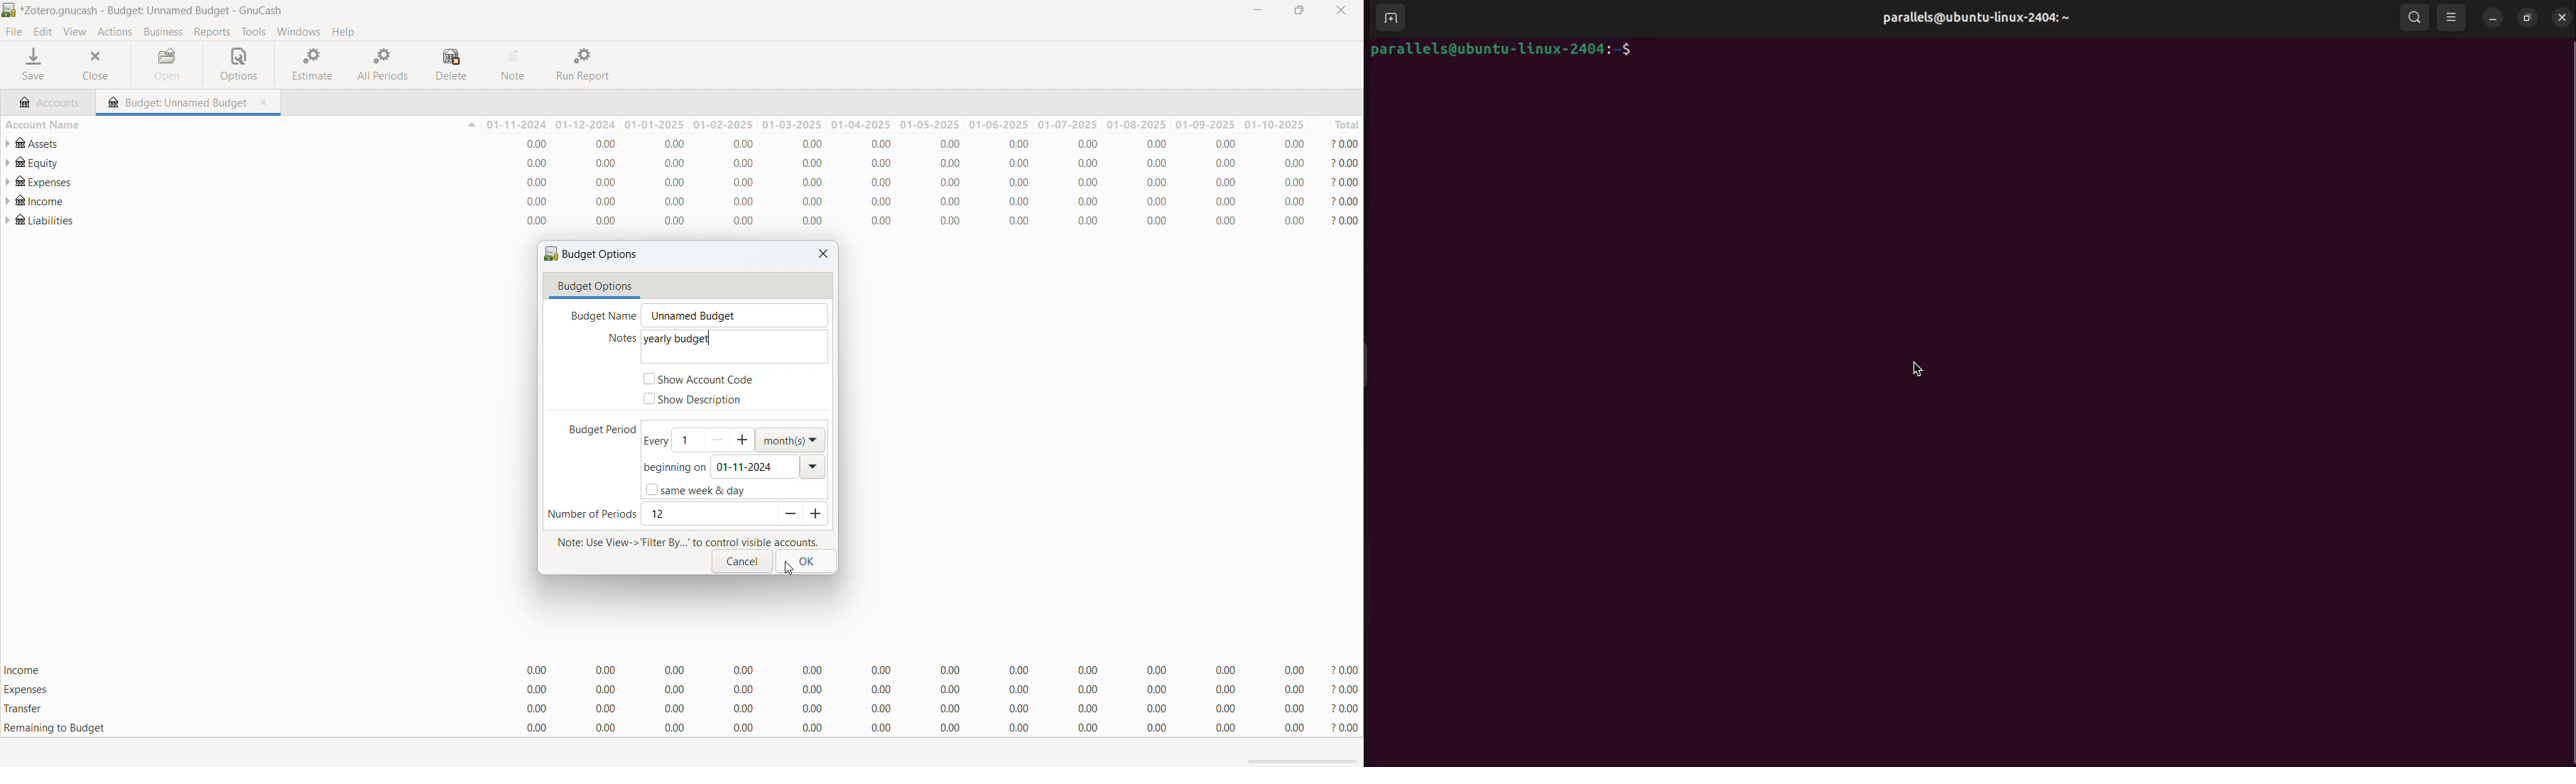  What do you see at coordinates (682, 729) in the screenshot?
I see `remaining to budget total` at bounding box center [682, 729].